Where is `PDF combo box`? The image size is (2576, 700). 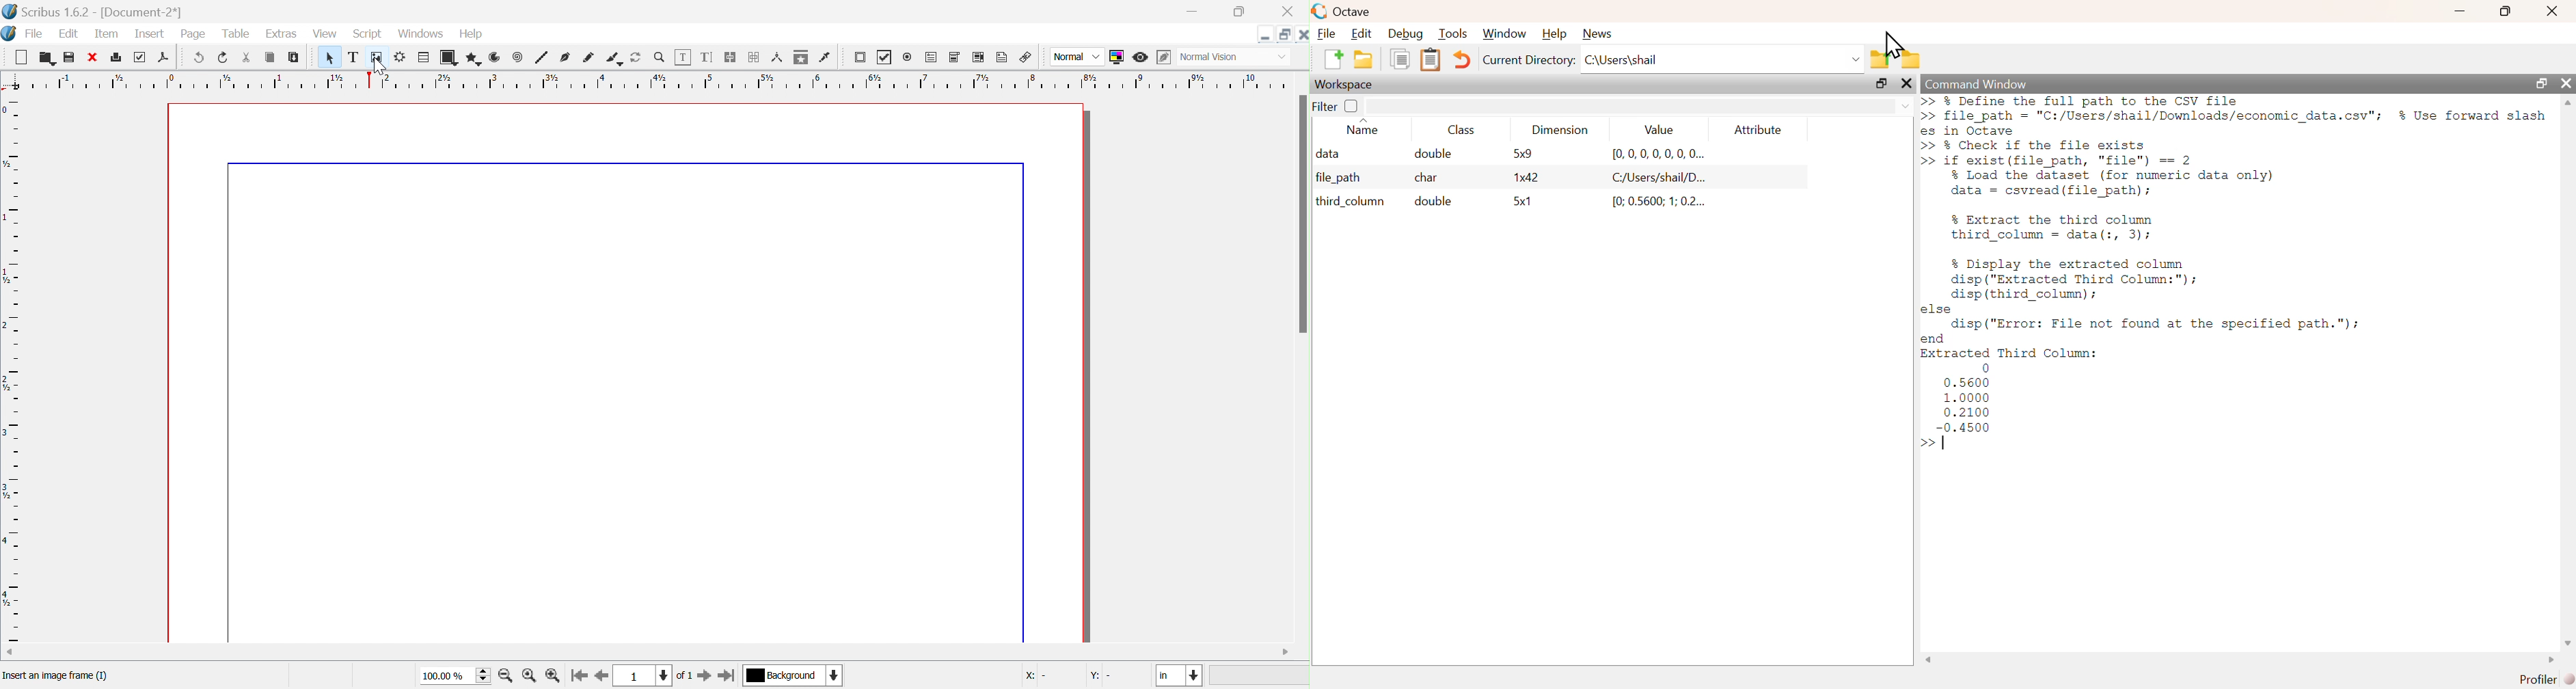
PDF combo box is located at coordinates (955, 57).